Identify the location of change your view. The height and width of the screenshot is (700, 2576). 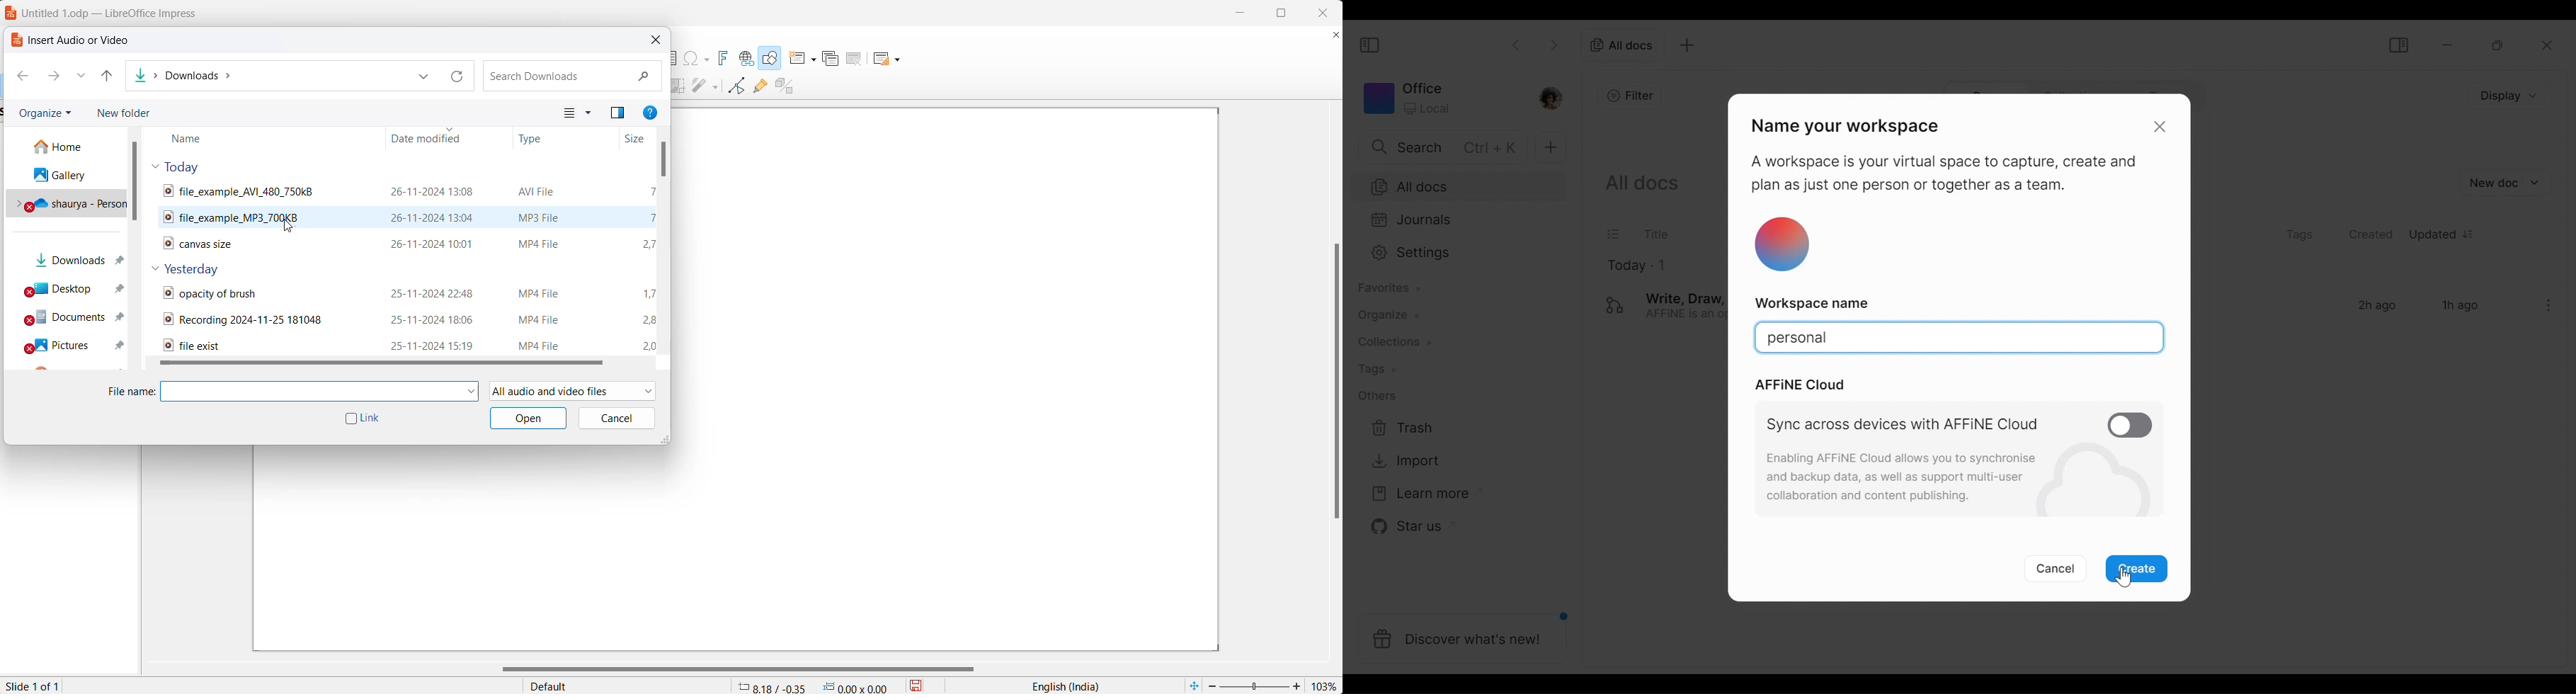
(567, 114).